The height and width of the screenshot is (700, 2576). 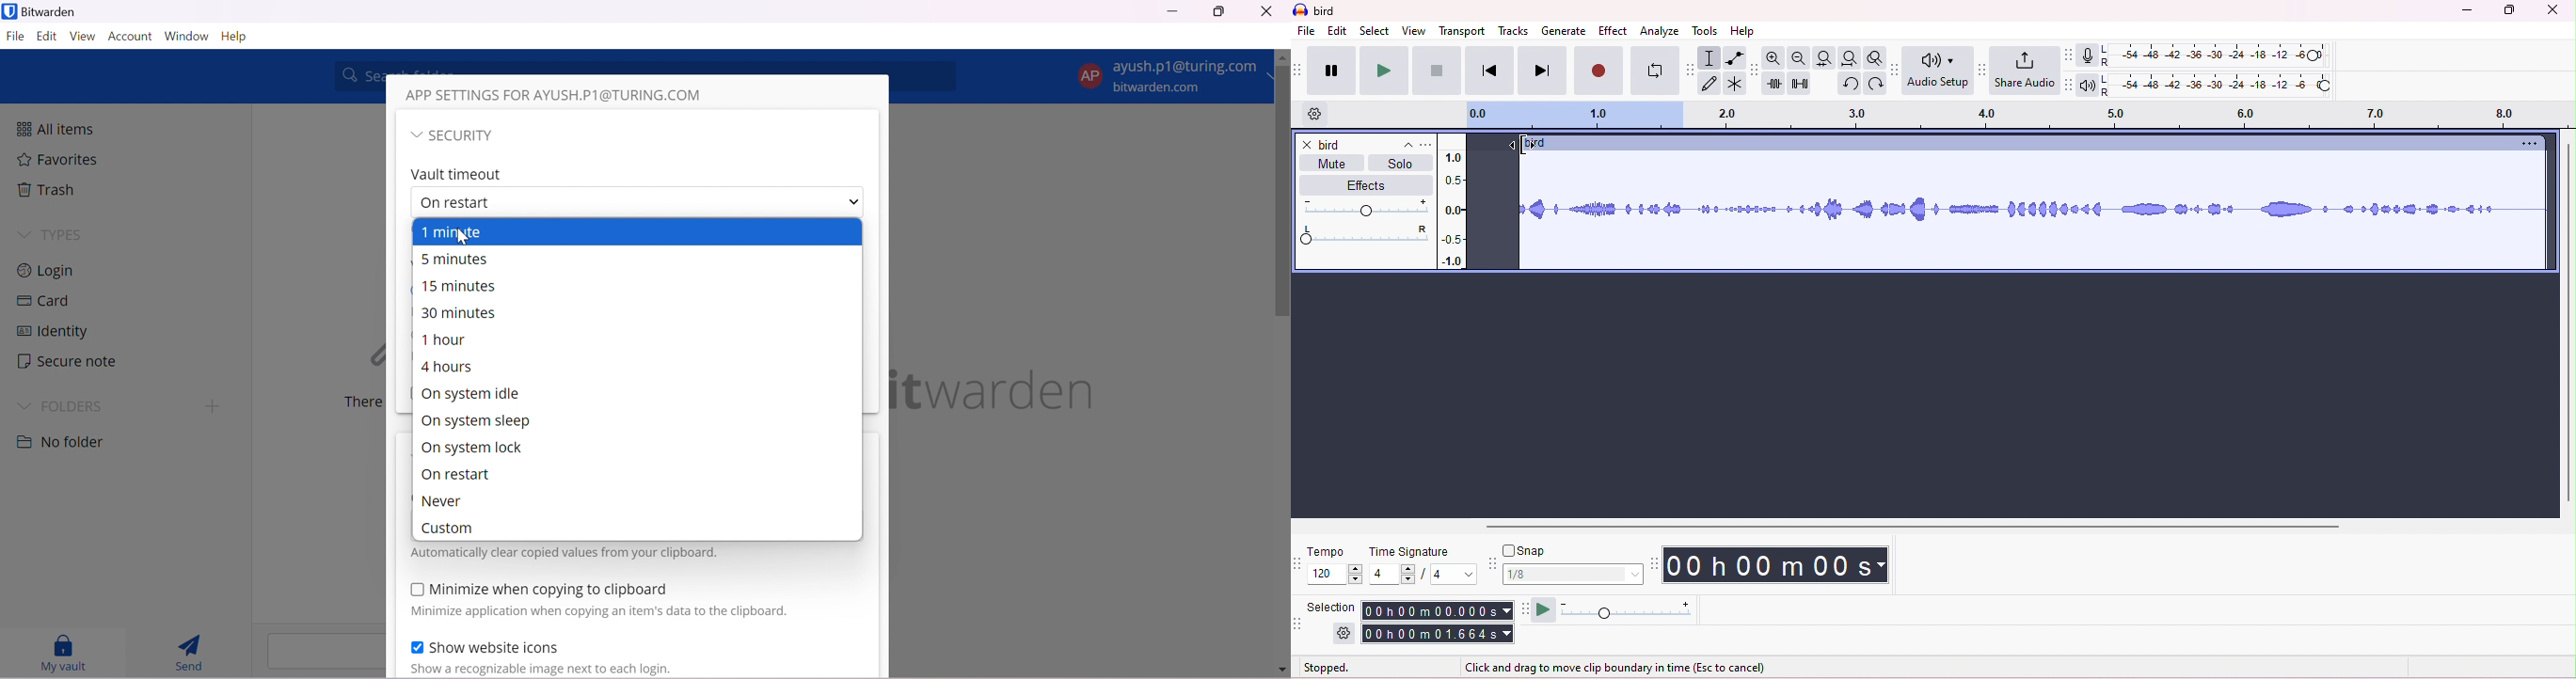 I want to click on Edit, so click(x=46, y=38).